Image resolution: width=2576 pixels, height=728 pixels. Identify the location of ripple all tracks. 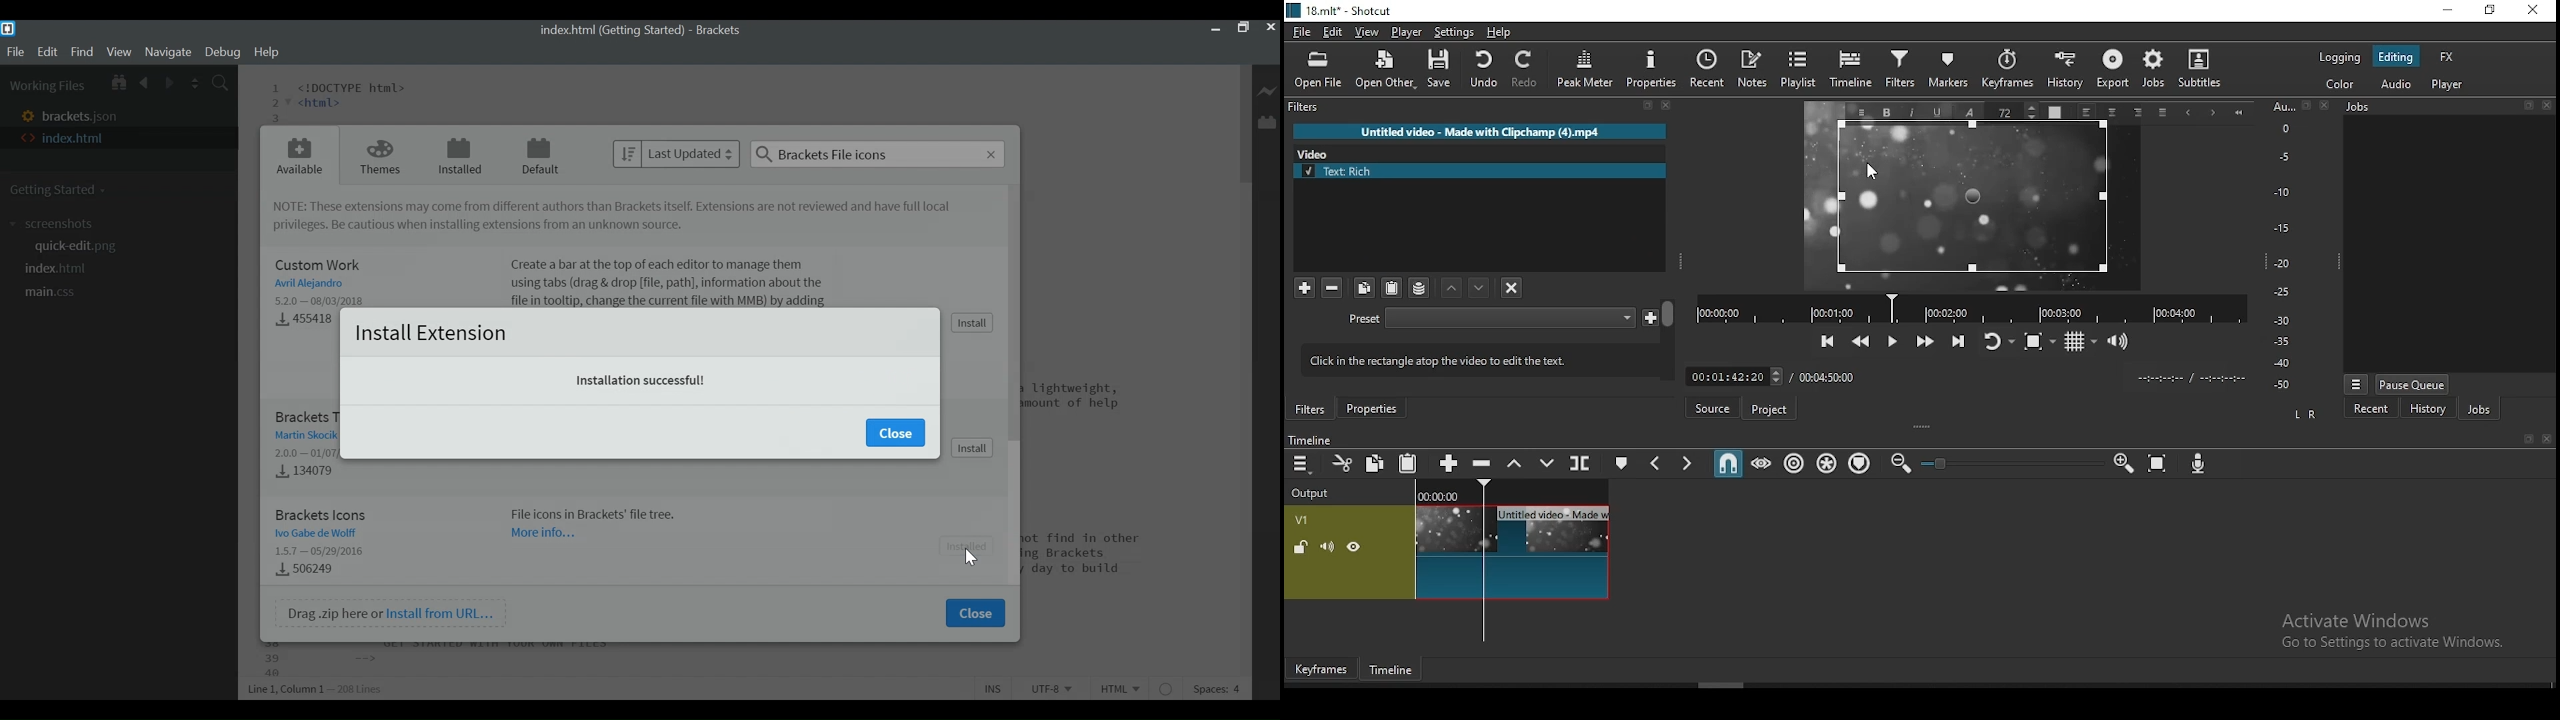
(1827, 463).